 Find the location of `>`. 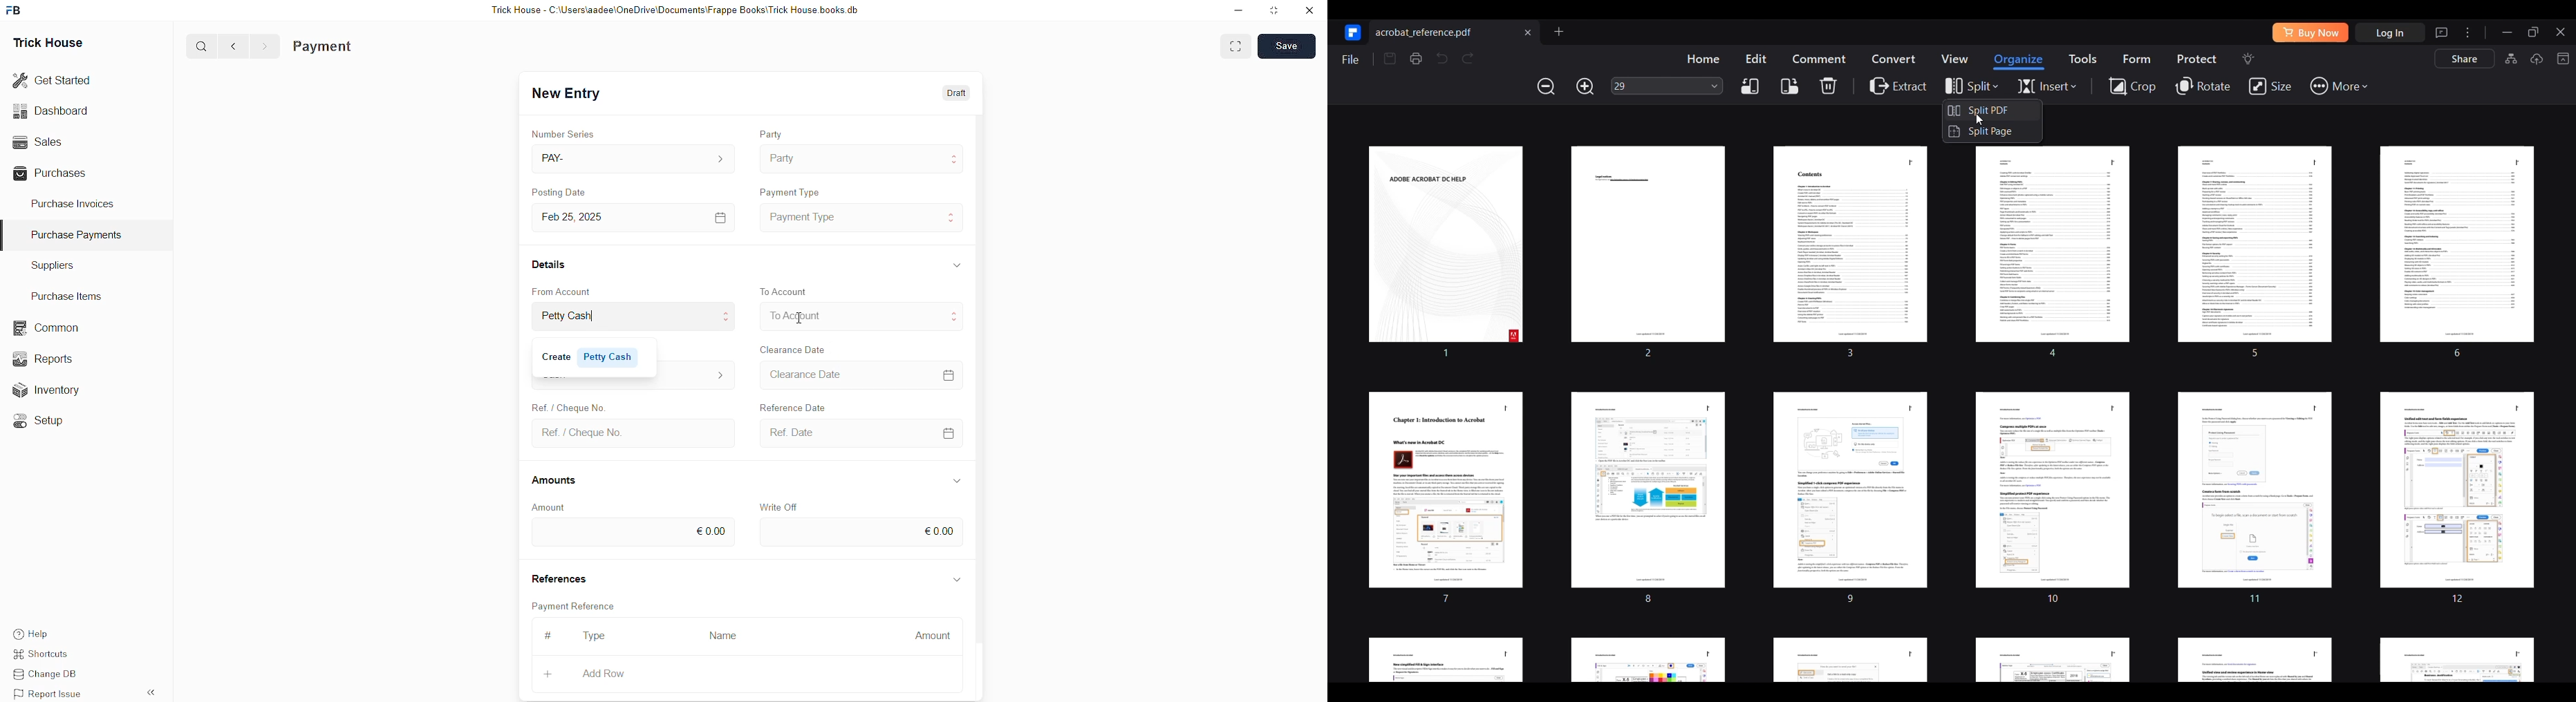

> is located at coordinates (264, 46).